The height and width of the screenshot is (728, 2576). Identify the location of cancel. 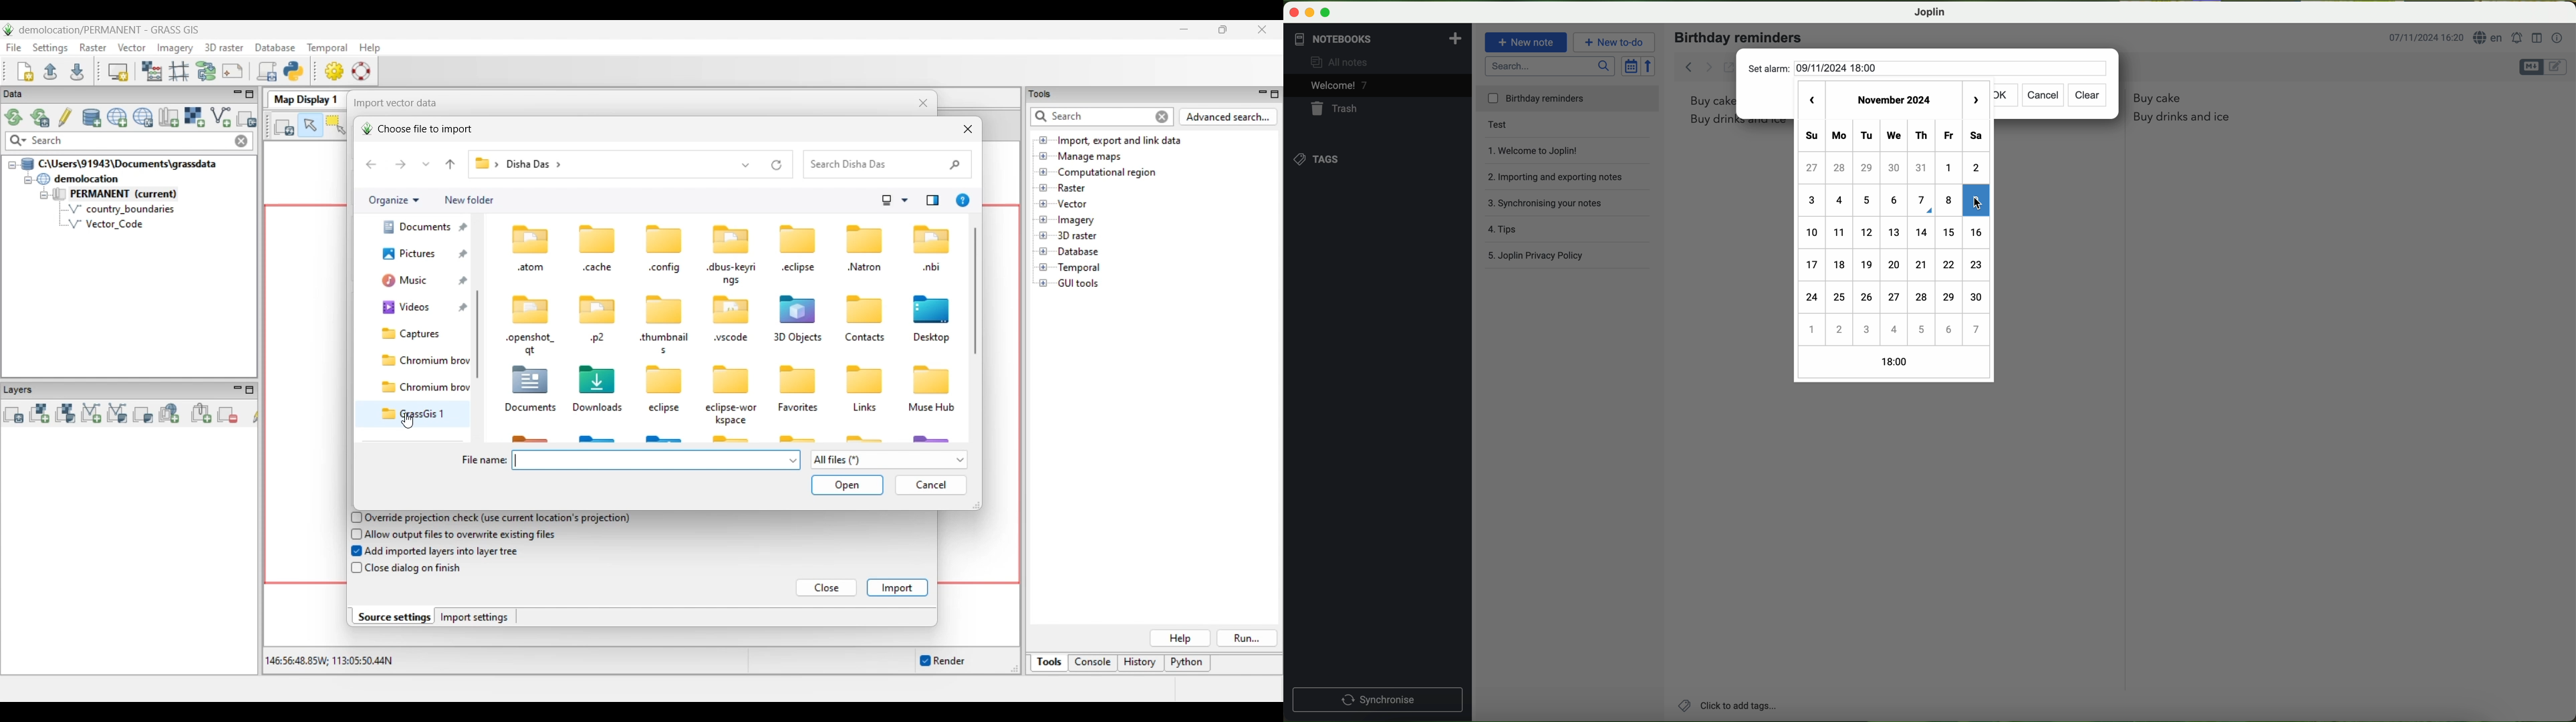
(2048, 97).